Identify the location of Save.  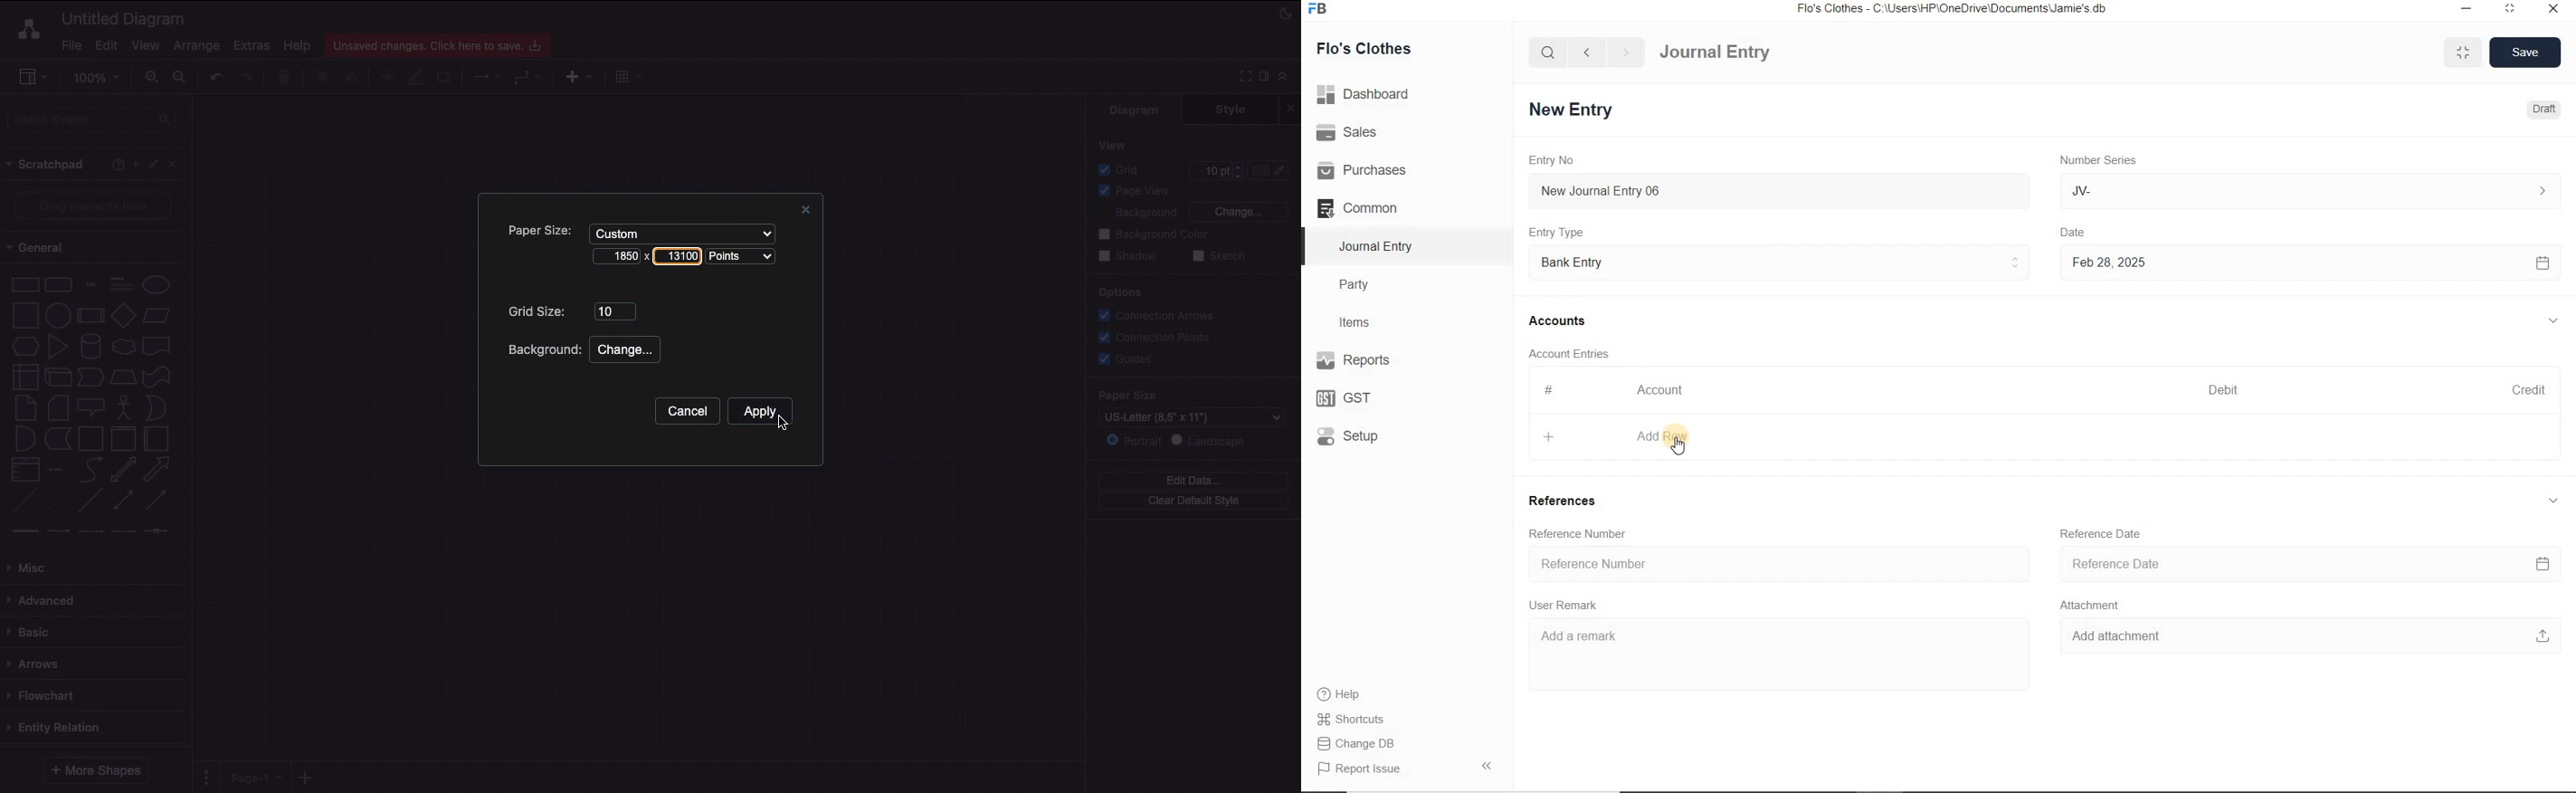
(2526, 51).